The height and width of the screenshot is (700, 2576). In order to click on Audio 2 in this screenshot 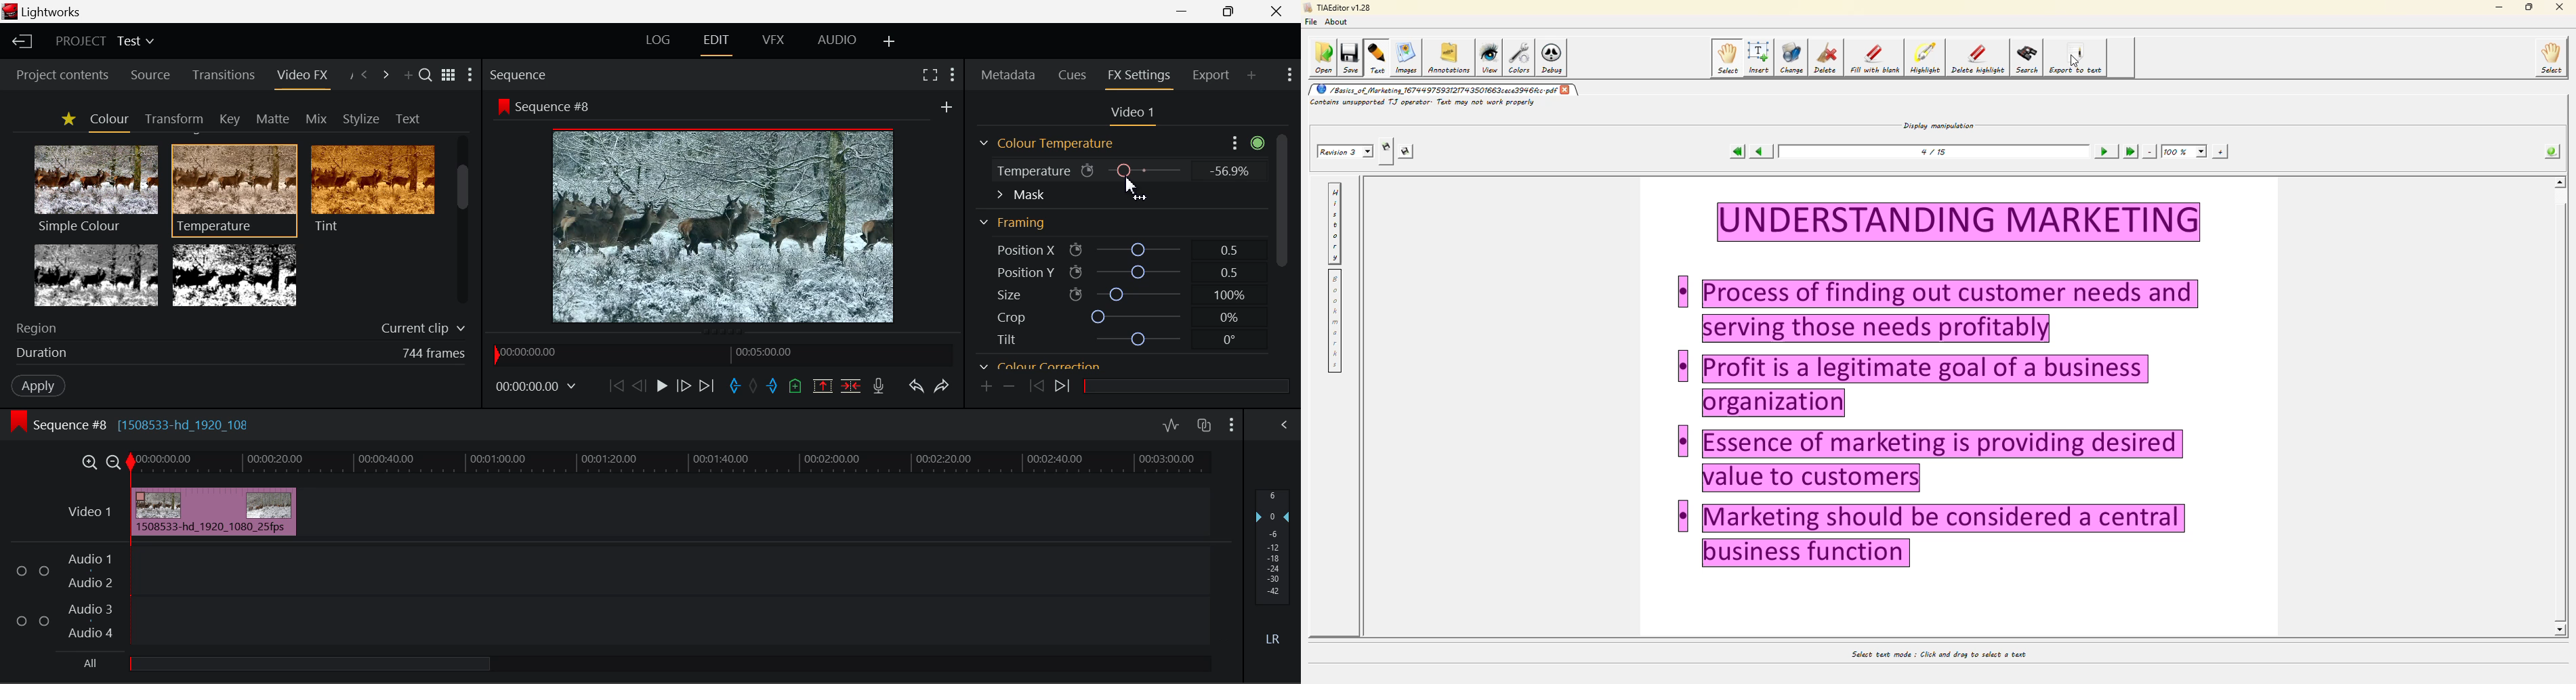, I will do `click(84, 581)`.